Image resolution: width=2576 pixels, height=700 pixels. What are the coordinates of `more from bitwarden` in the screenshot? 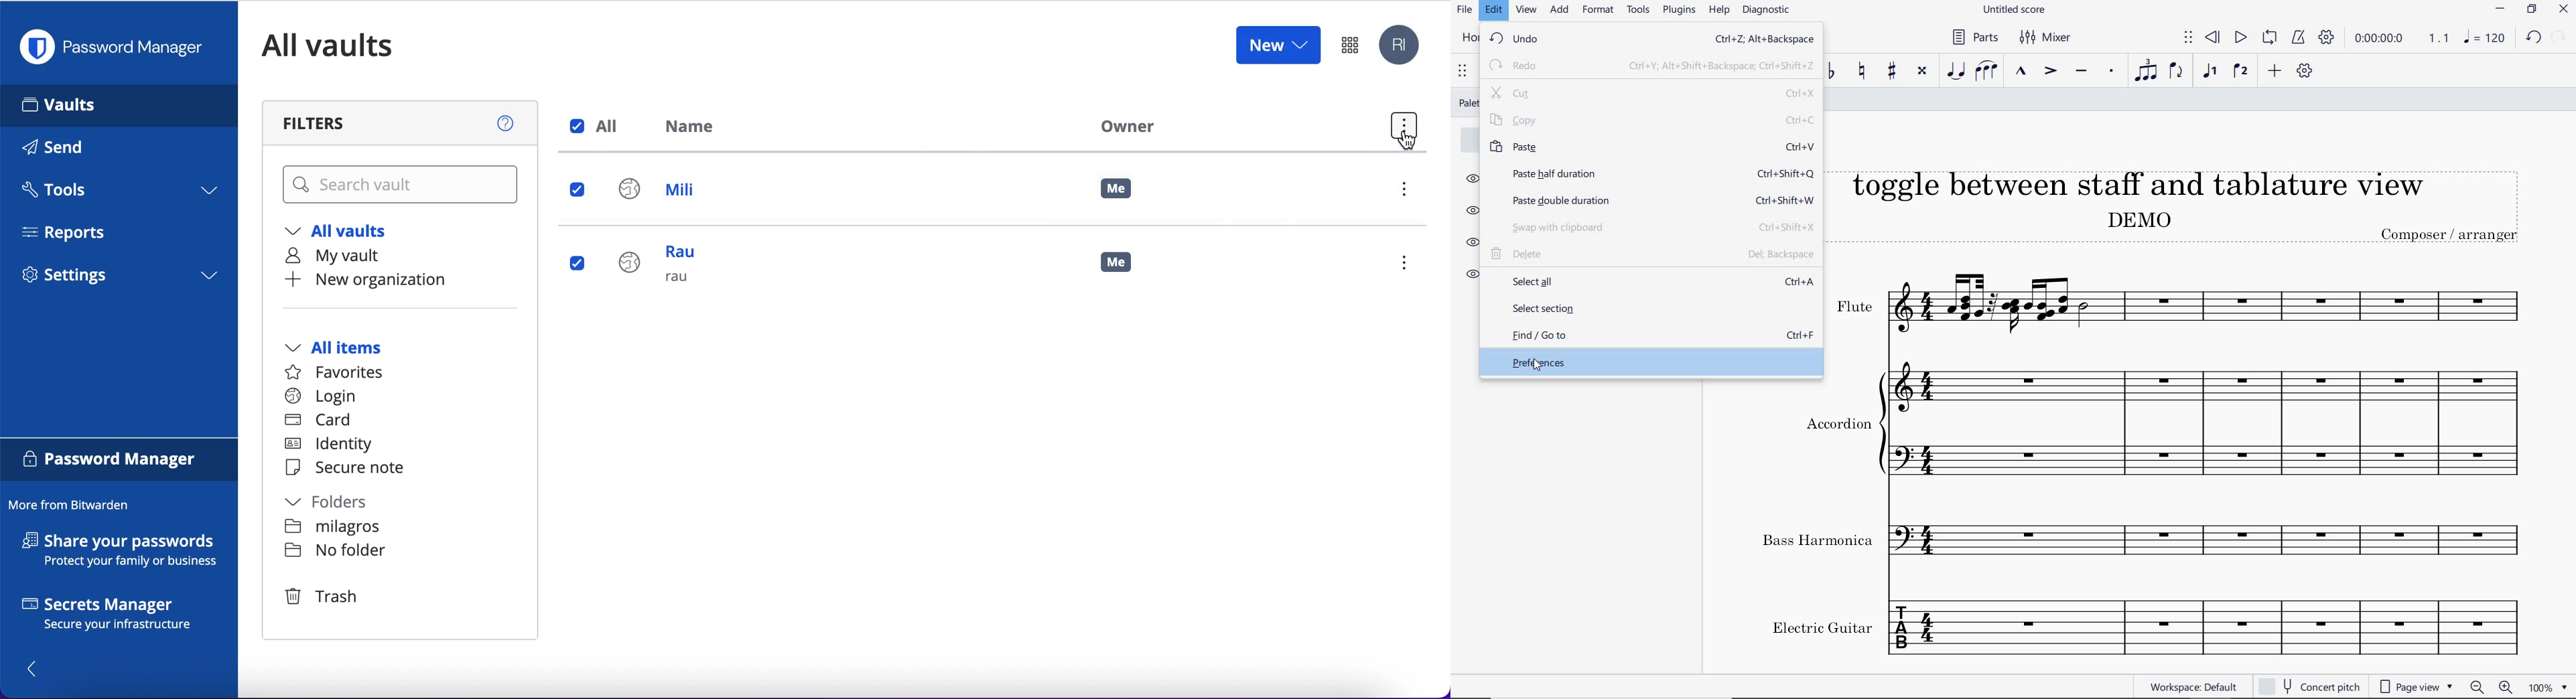 It's located at (74, 506).